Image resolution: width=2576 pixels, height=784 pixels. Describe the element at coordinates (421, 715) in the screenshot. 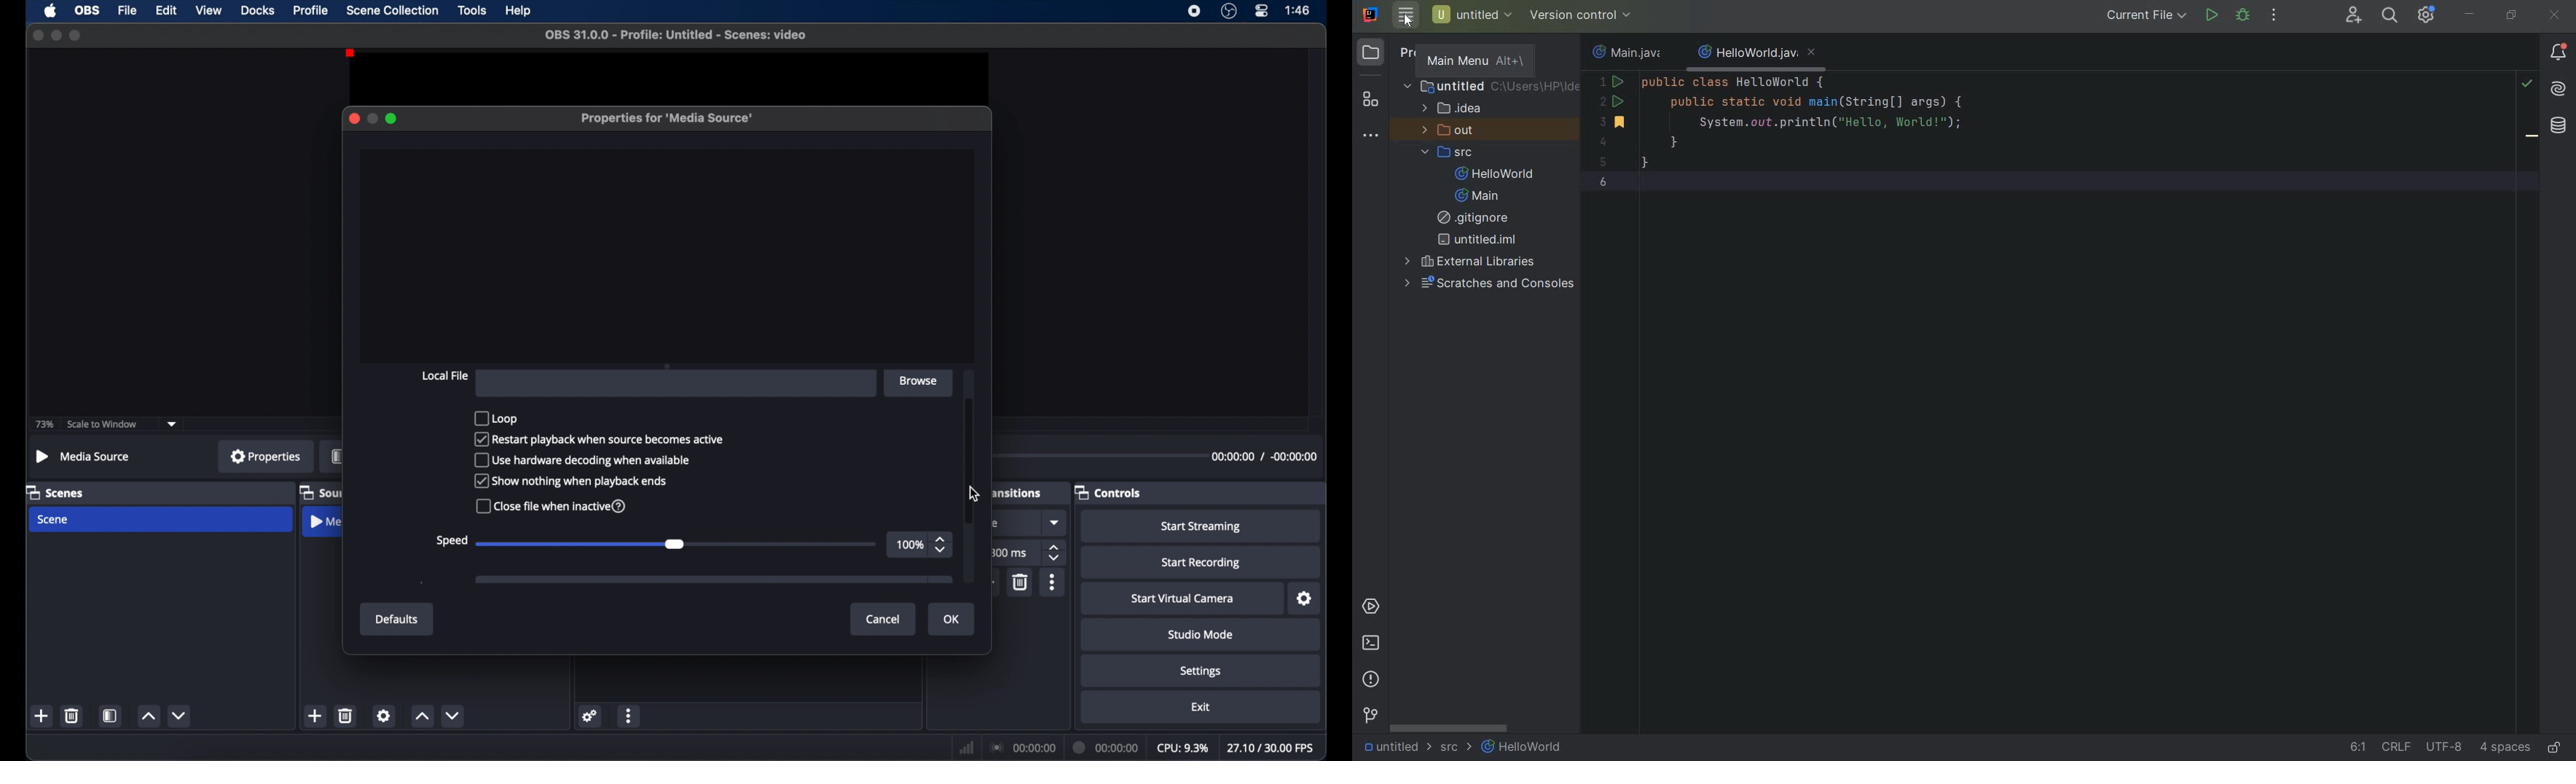

I see `increment` at that location.